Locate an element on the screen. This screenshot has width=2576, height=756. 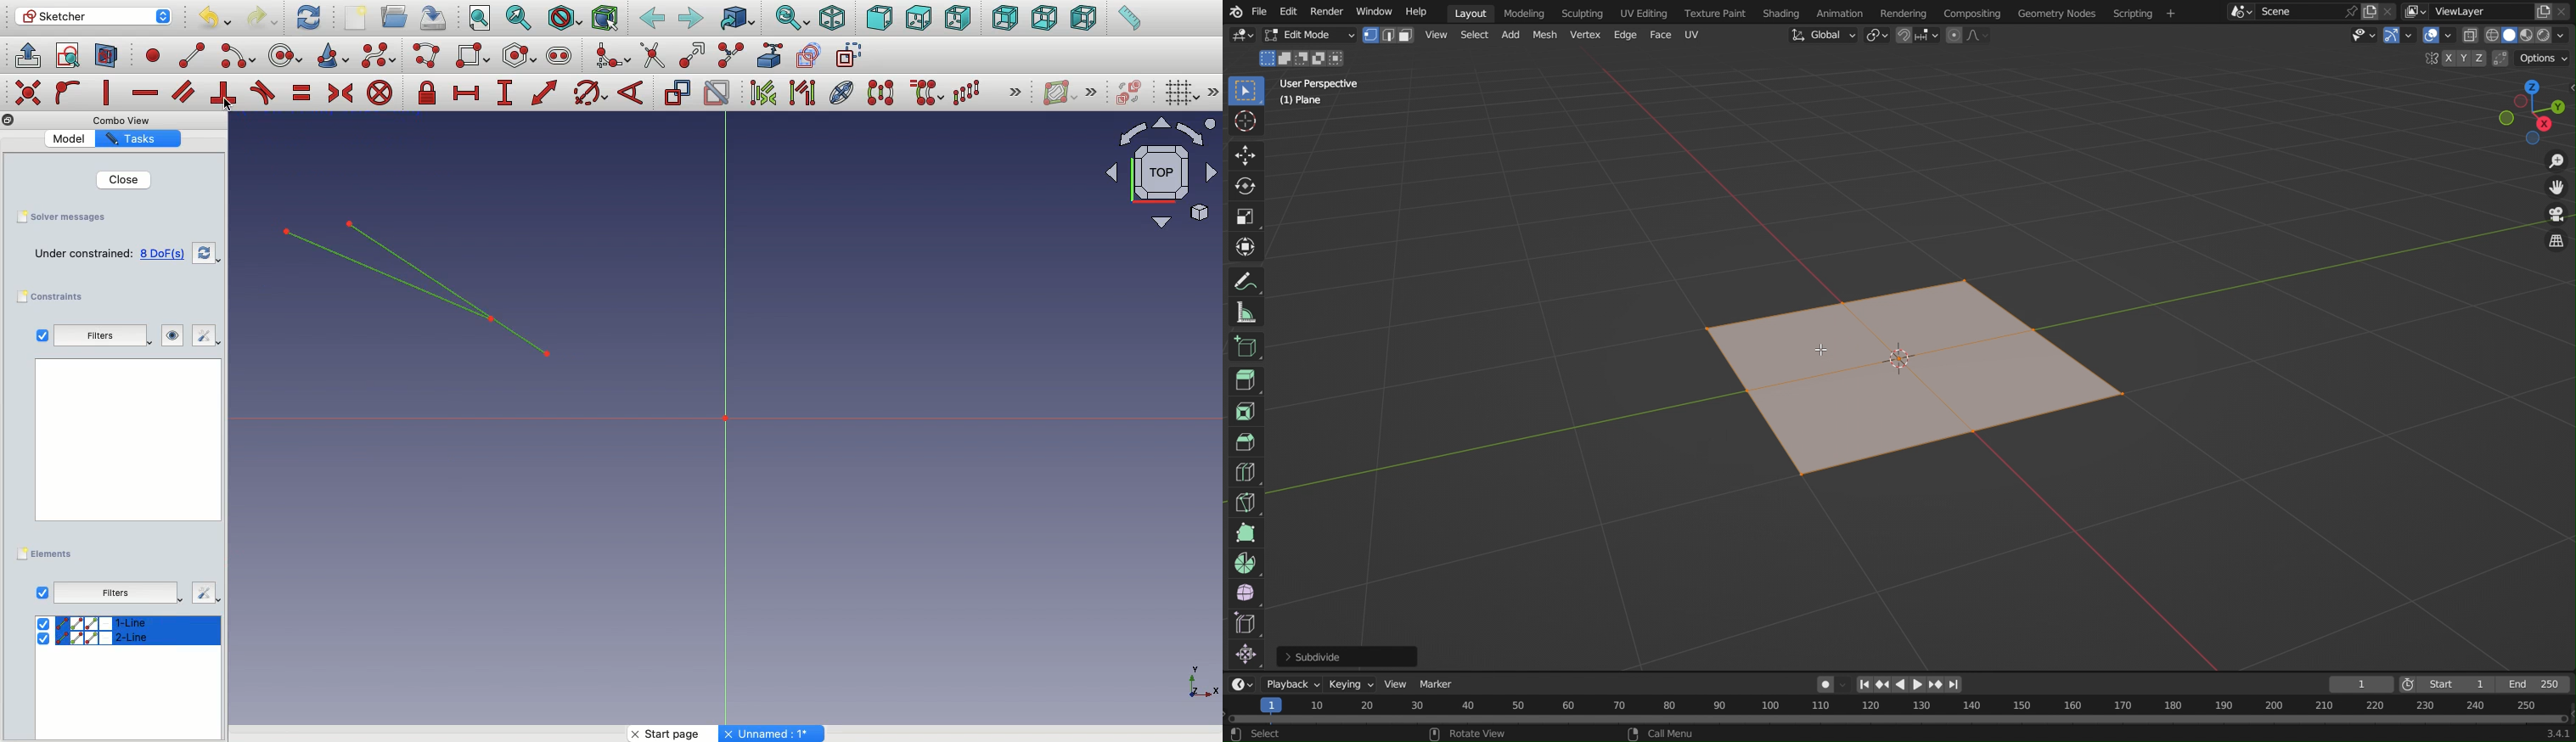
Edit is located at coordinates (205, 336).